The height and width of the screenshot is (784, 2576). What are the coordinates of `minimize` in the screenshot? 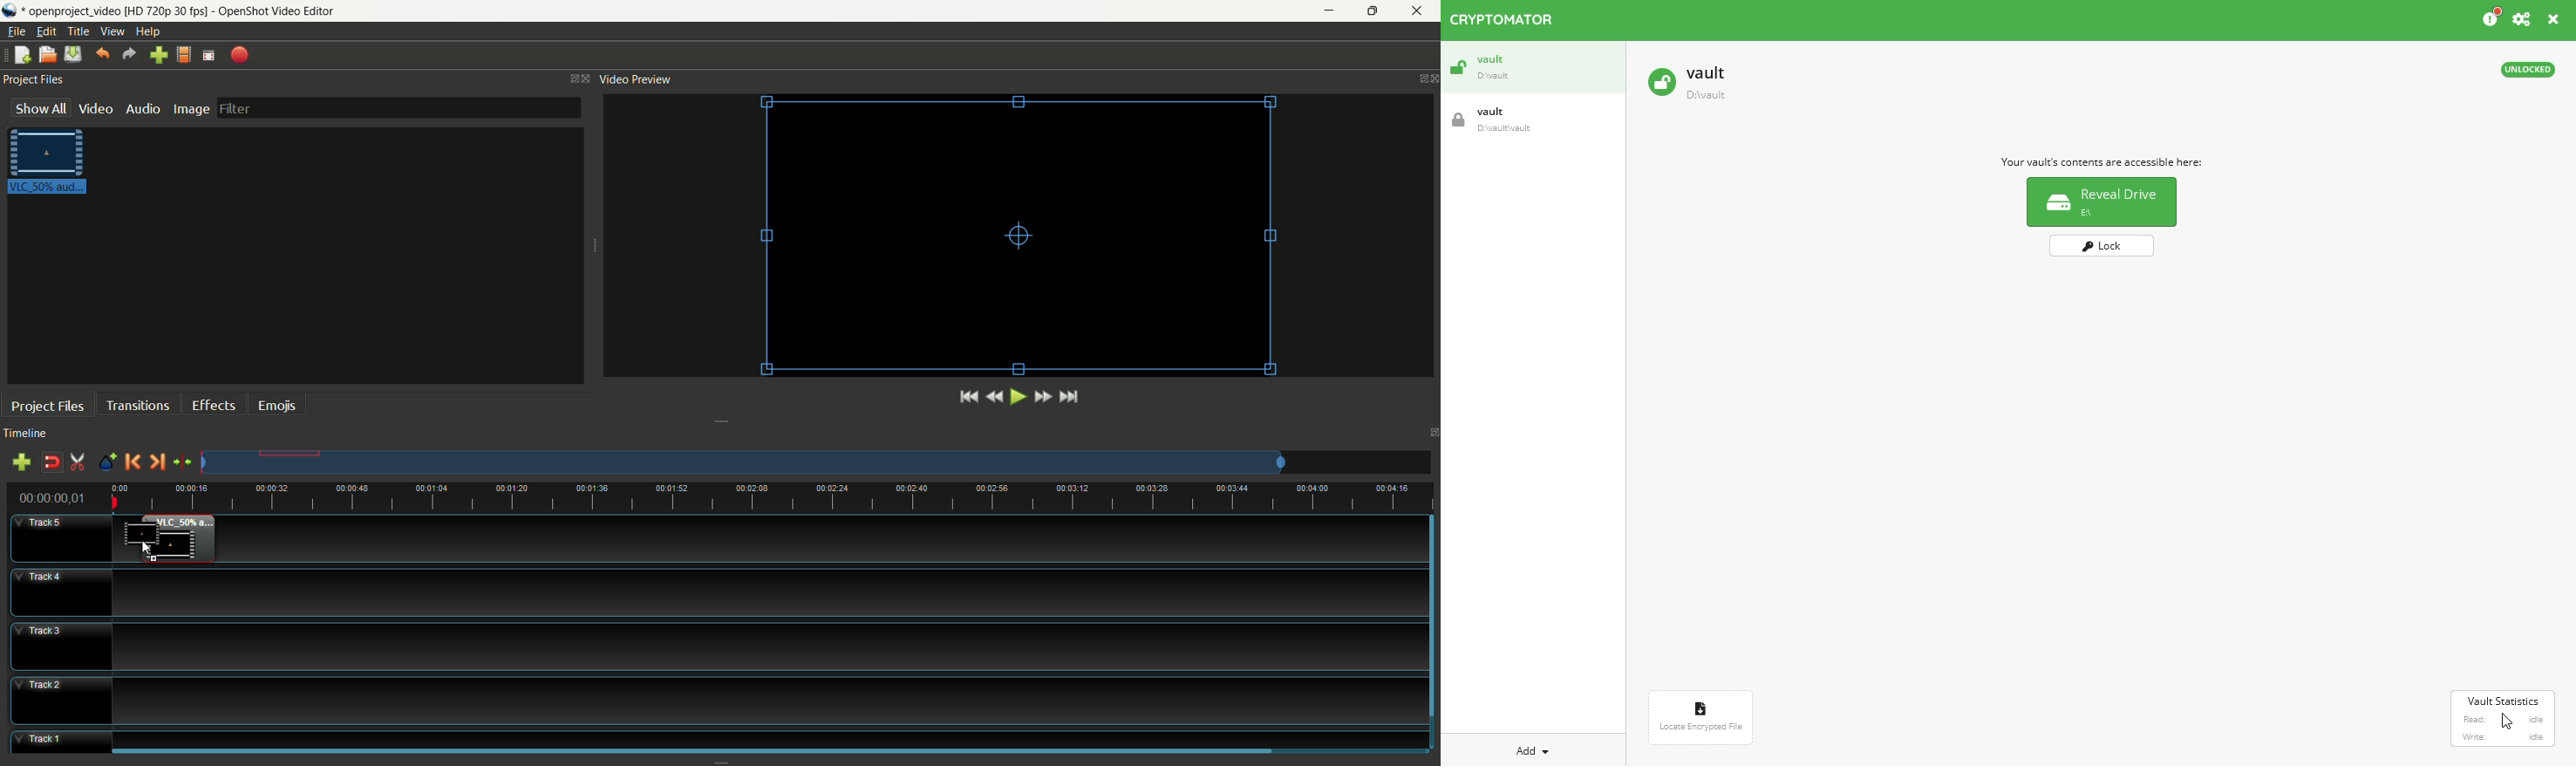 It's located at (1332, 10).